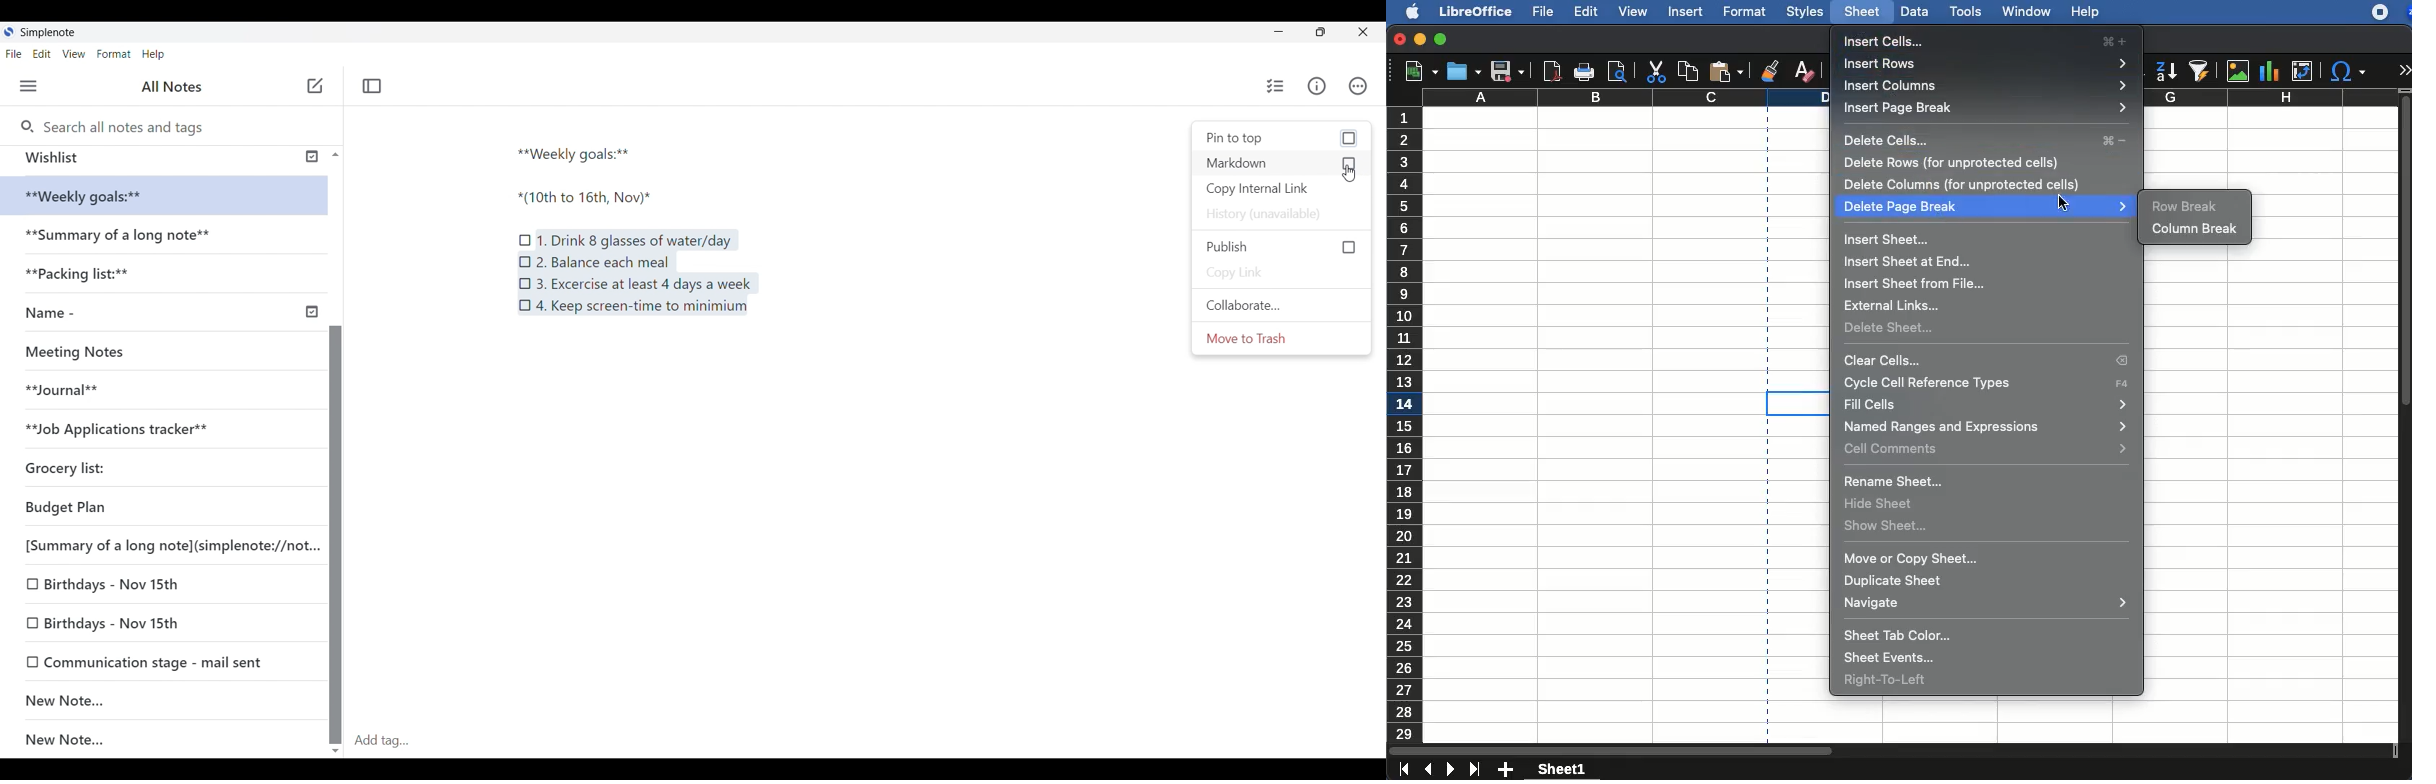 The height and width of the screenshot is (784, 2436). I want to click on close, so click(1399, 39).